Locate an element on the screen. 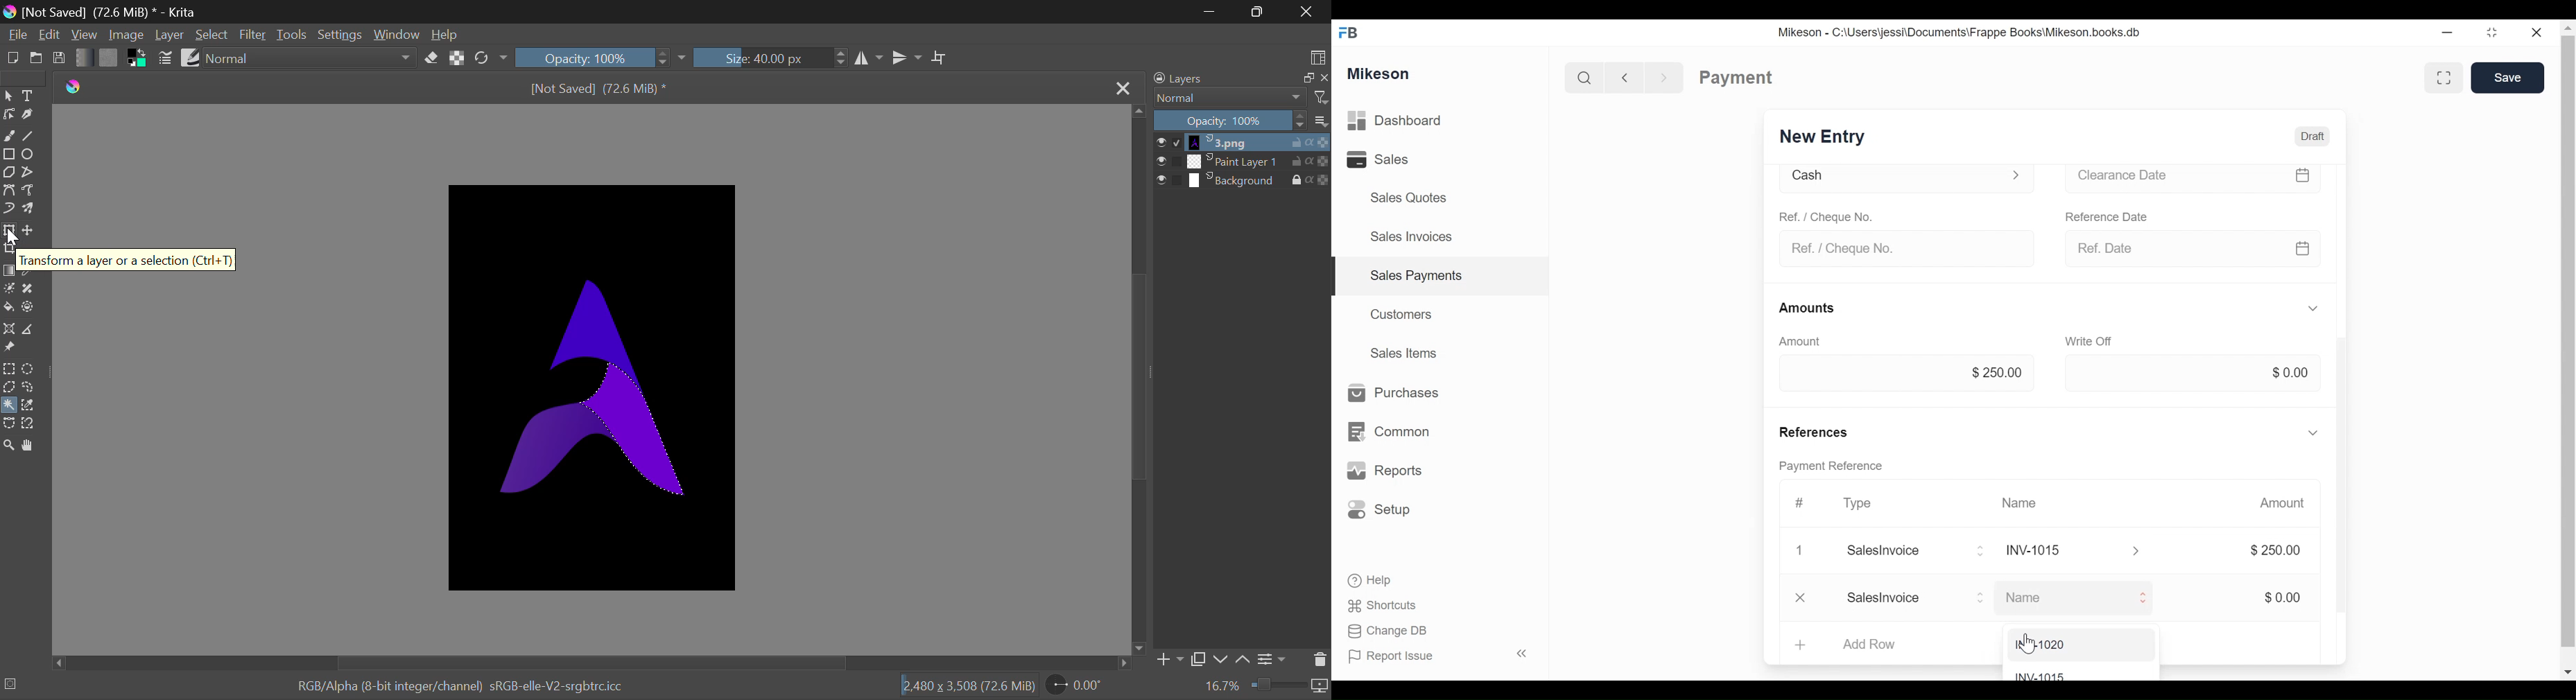  Add Row is located at coordinates (1876, 645).